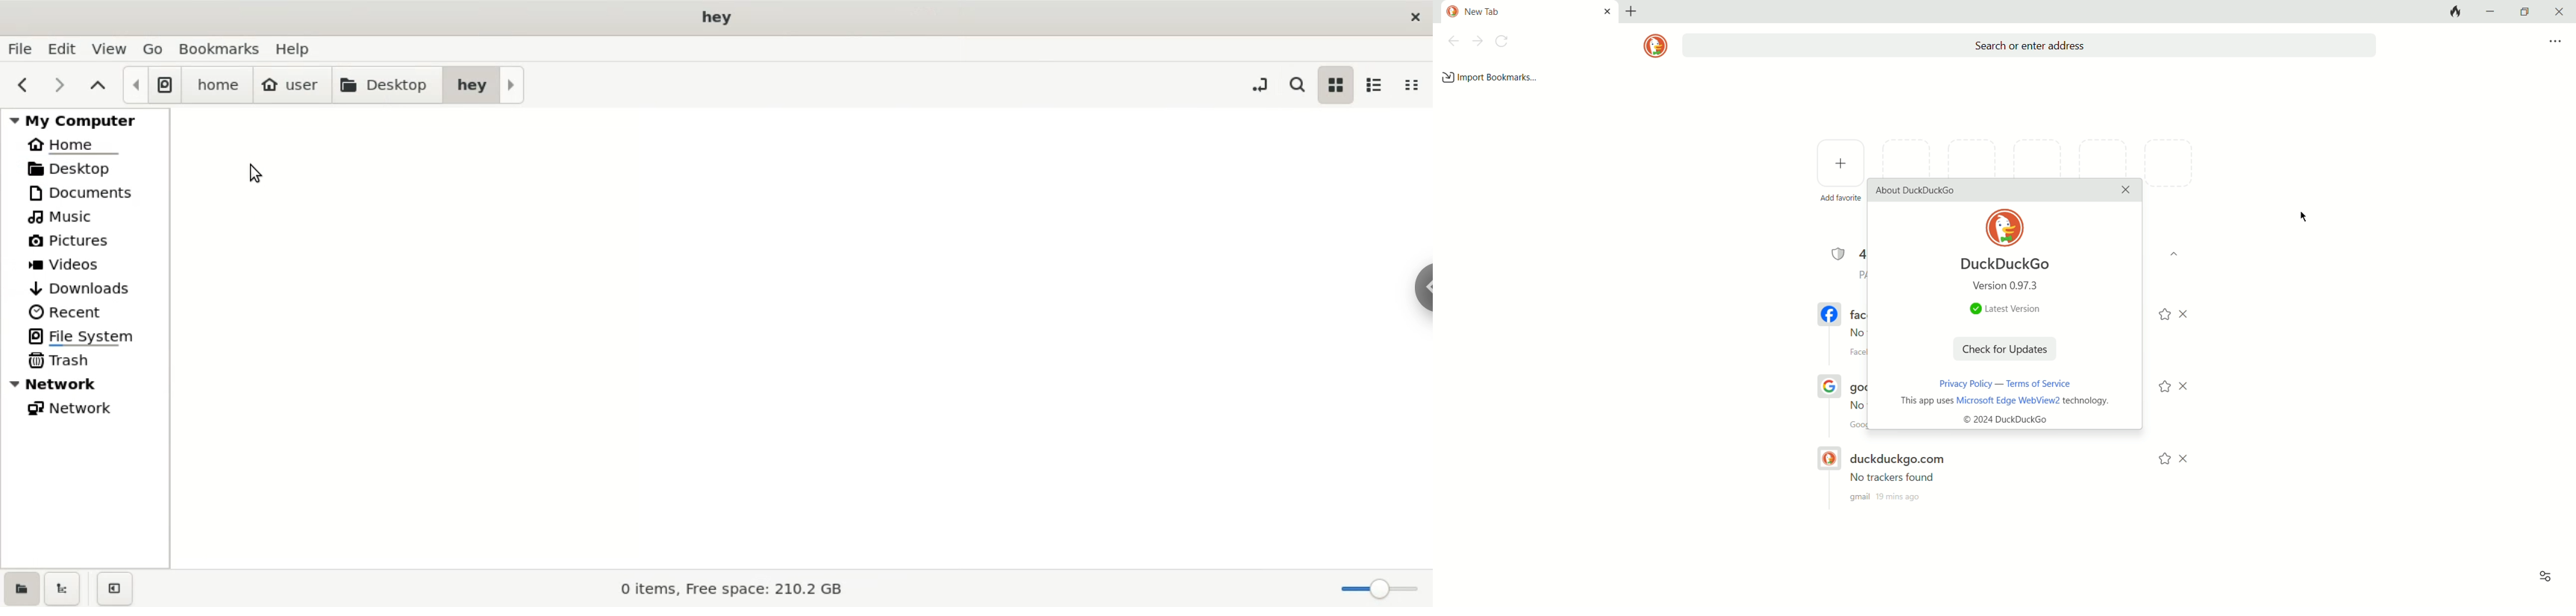  Describe the element at coordinates (1380, 590) in the screenshot. I see `zoom` at that location.